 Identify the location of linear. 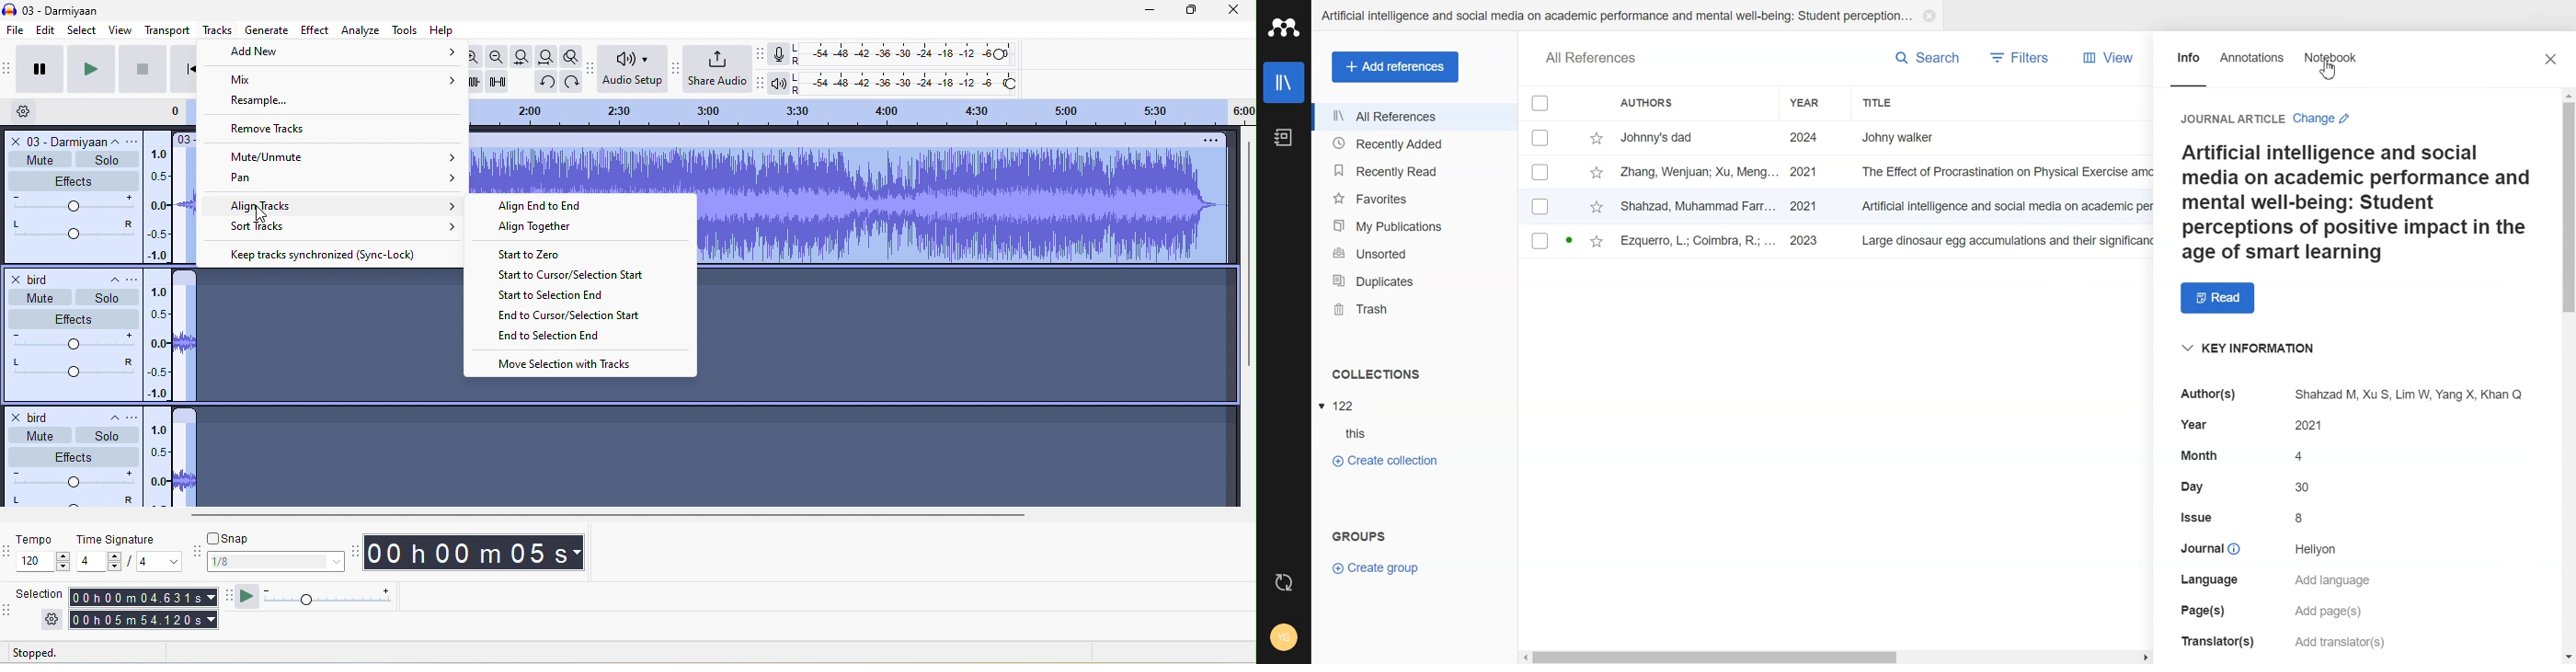
(159, 199).